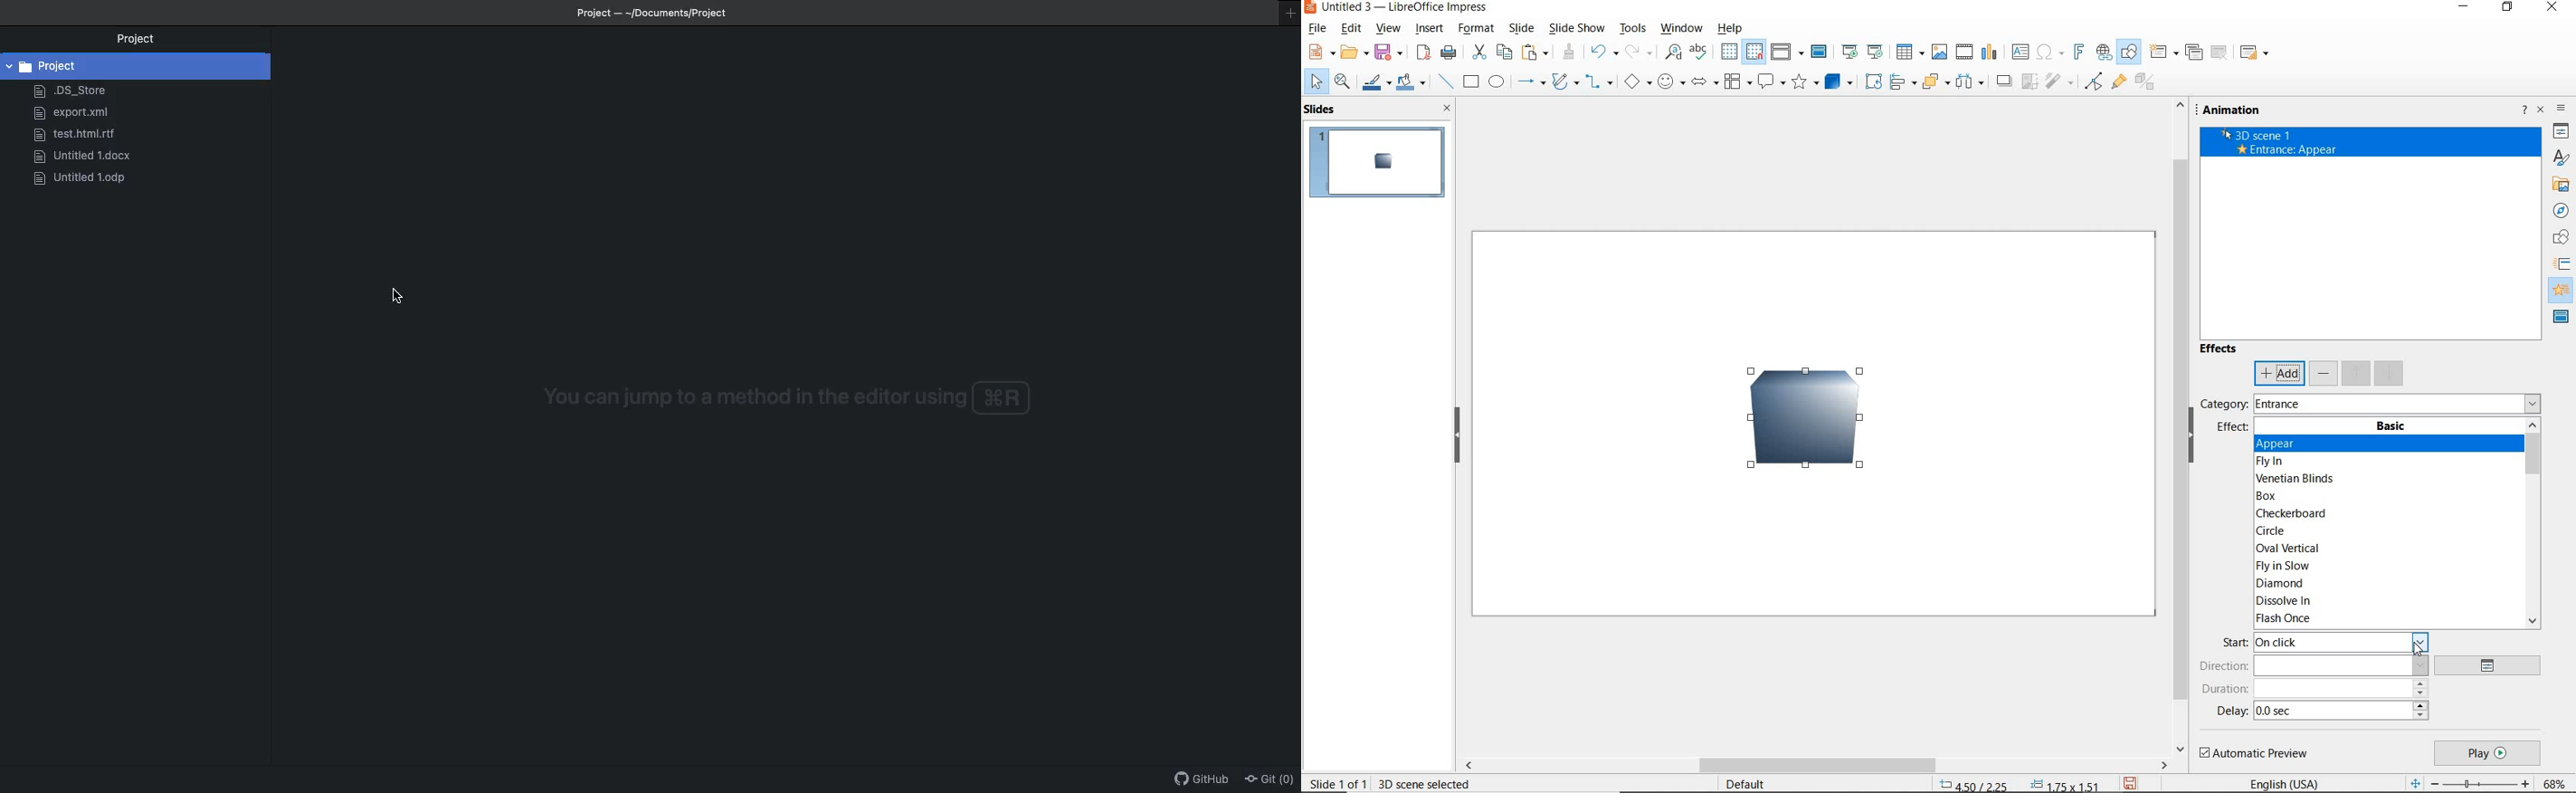 This screenshot has width=2576, height=812. What do you see at coordinates (2468, 782) in the screenshot?
I see `zoom out or zoom in` at bounding box center [2468, 782].